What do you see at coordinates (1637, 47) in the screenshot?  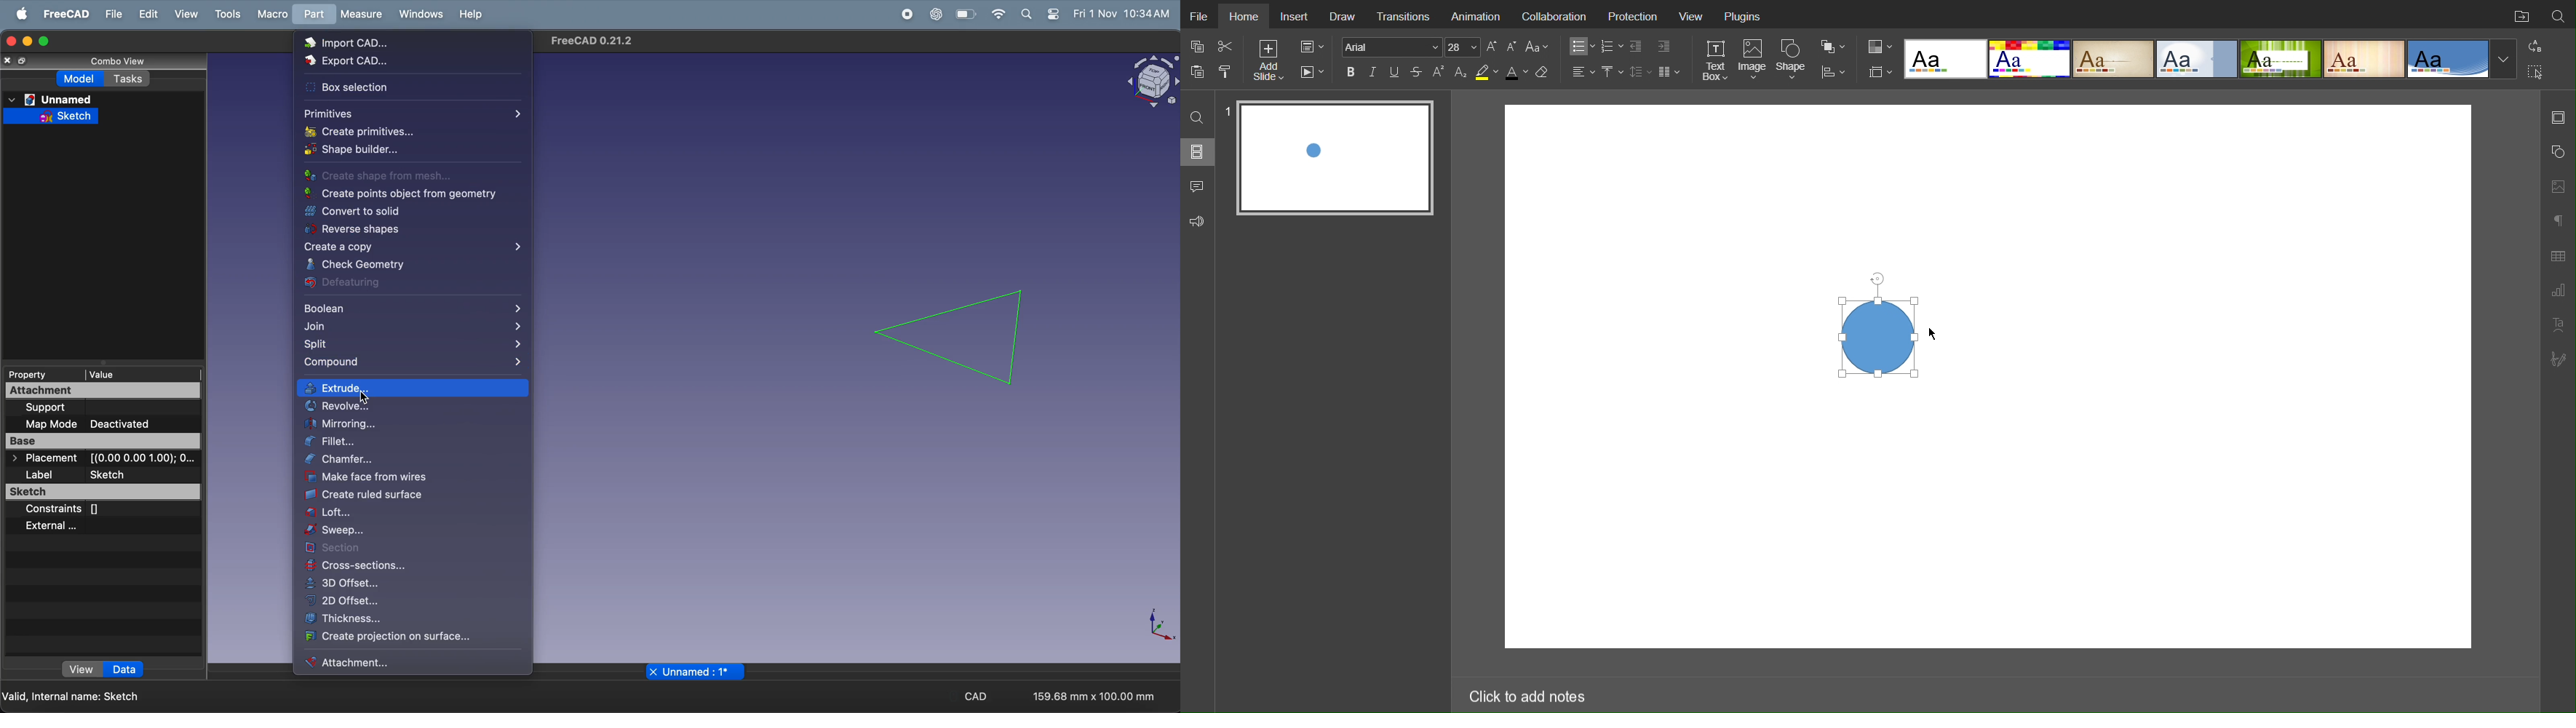 I see `Decrease Indent` at bounding box center [1637, 47].